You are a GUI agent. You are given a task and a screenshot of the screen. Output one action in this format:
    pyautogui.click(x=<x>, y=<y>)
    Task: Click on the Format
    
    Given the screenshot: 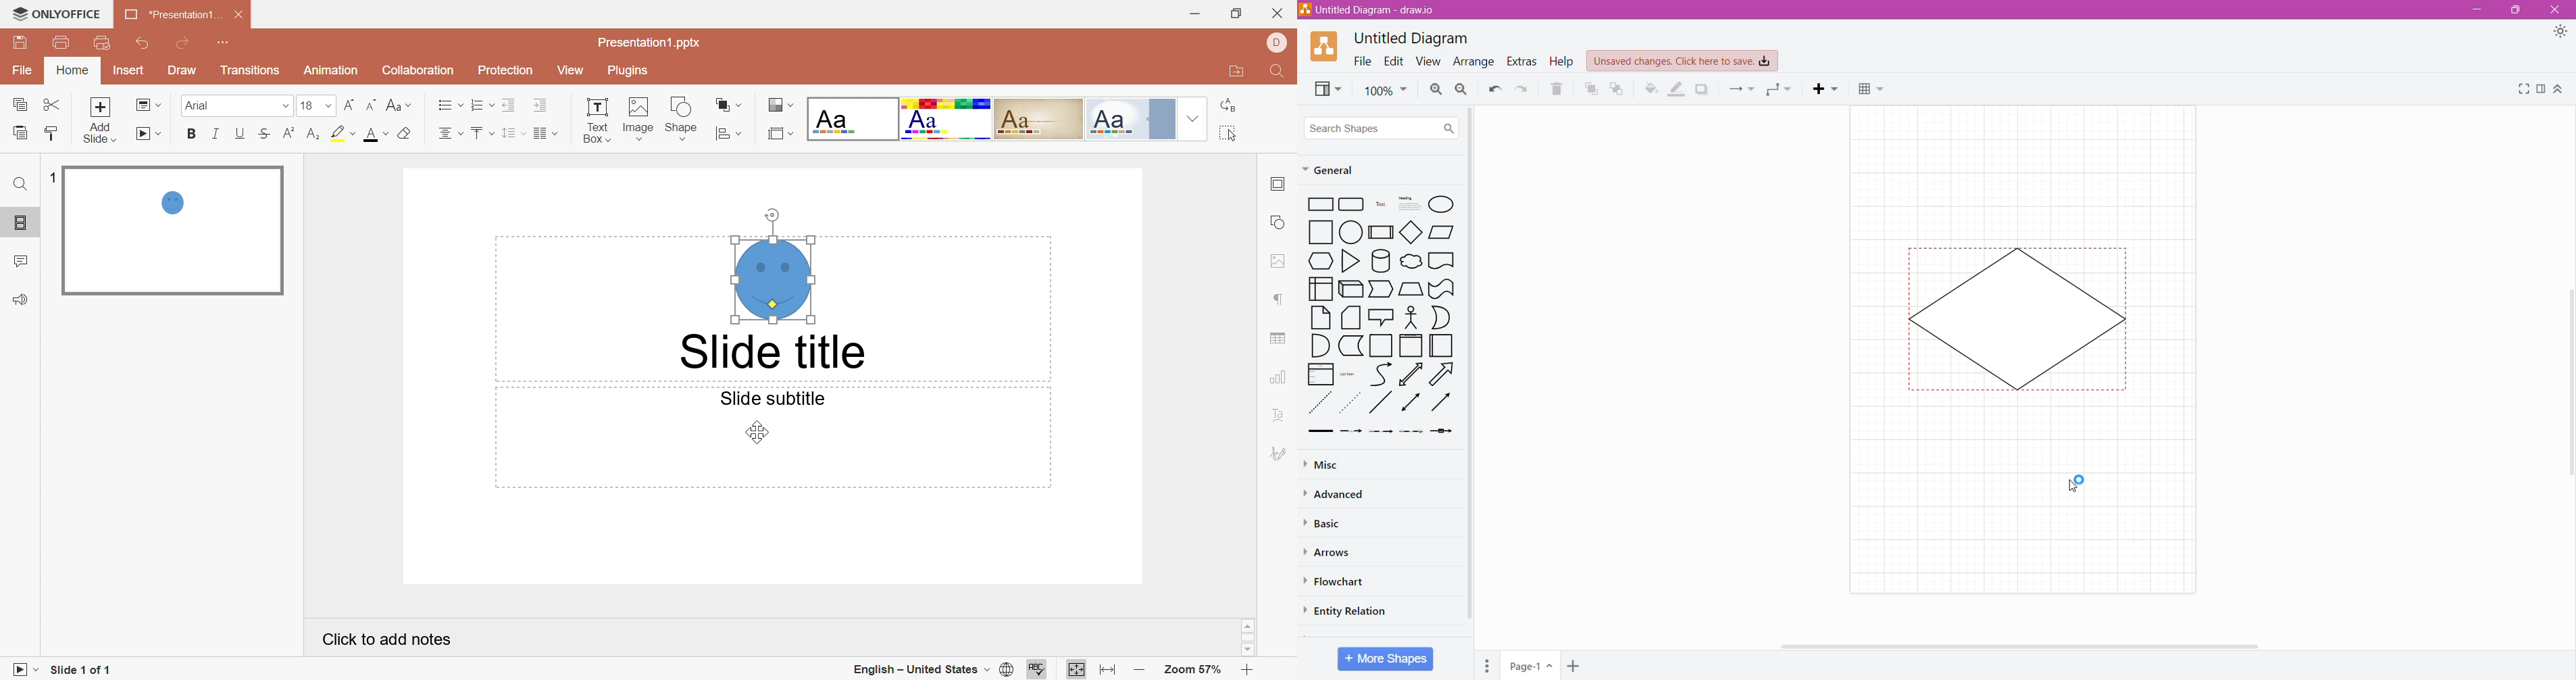 What is the action you would take?
    pyautogui.click(x=2542, y=90)
    